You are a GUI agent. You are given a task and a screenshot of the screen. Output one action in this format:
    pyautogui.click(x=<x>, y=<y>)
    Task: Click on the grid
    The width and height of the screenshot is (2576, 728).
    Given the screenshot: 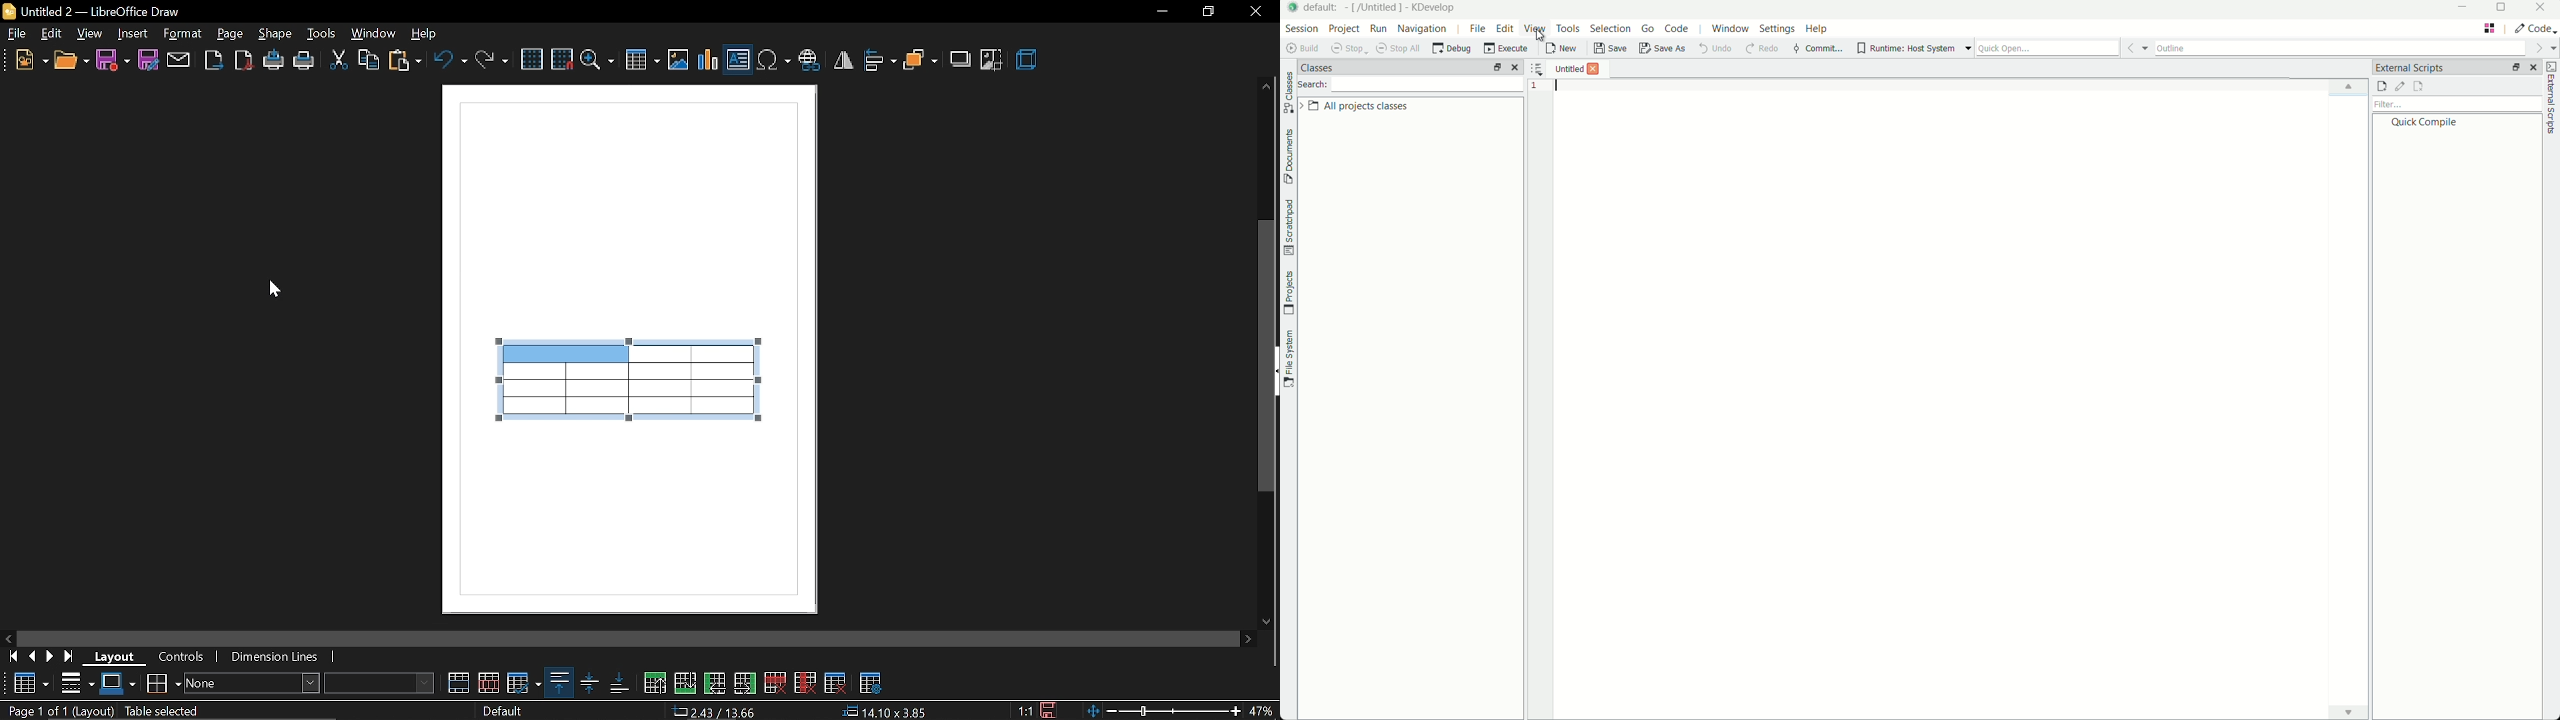 What is the action you would take?
    pyautogui.click(x=533, y=60)
    